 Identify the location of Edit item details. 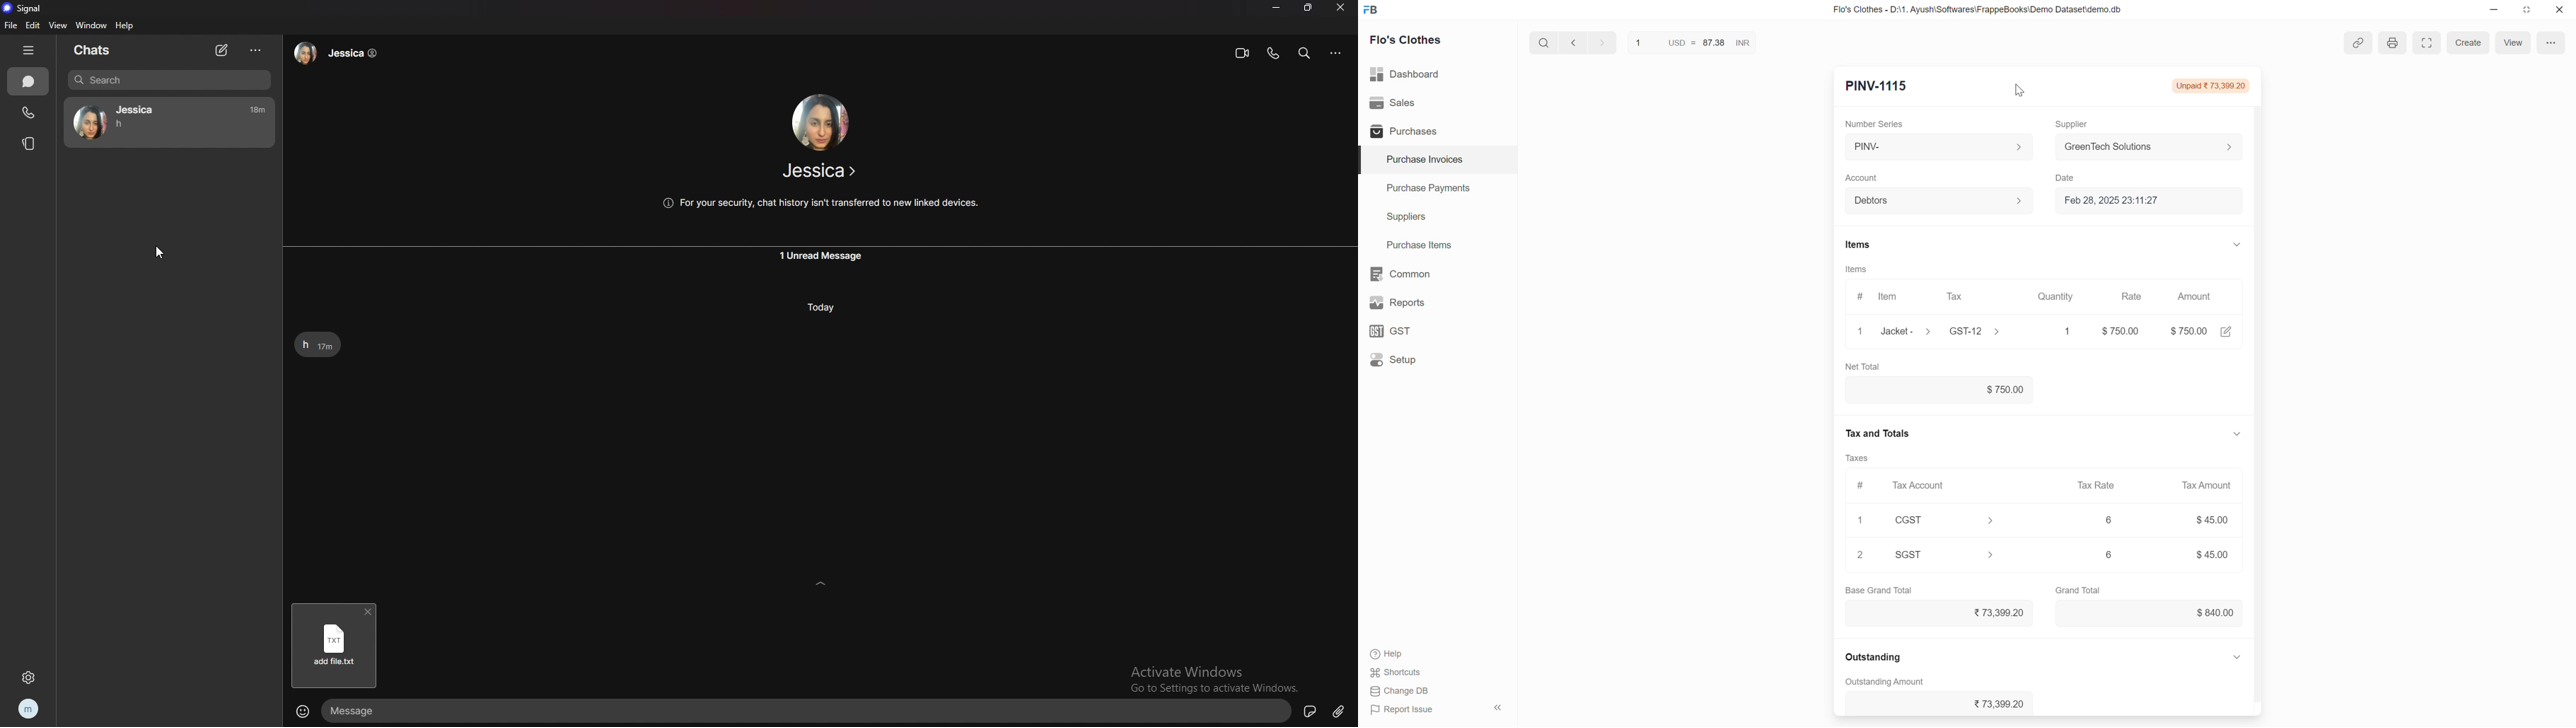
(1928, 331).